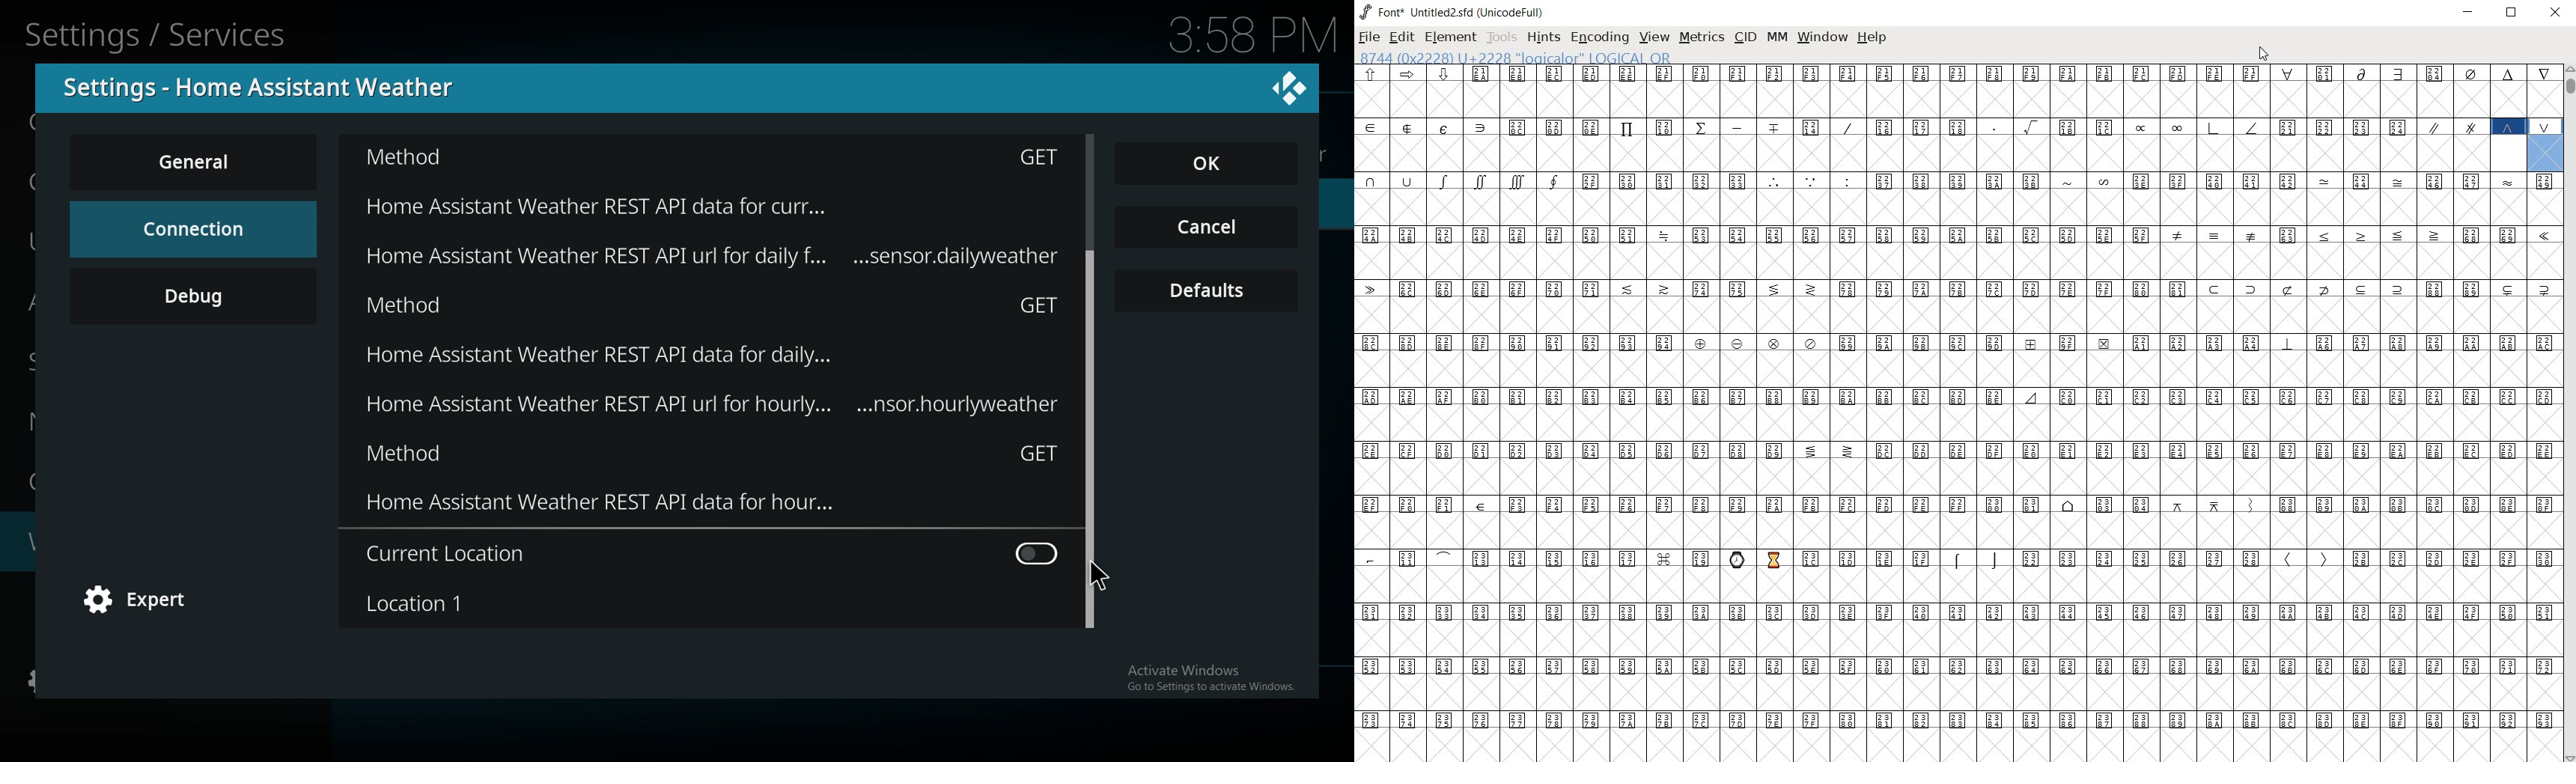  Describe the element at coordinates (713, 509) in the screenshot. I see `Home assistant weather rest API data for hour` at that location.